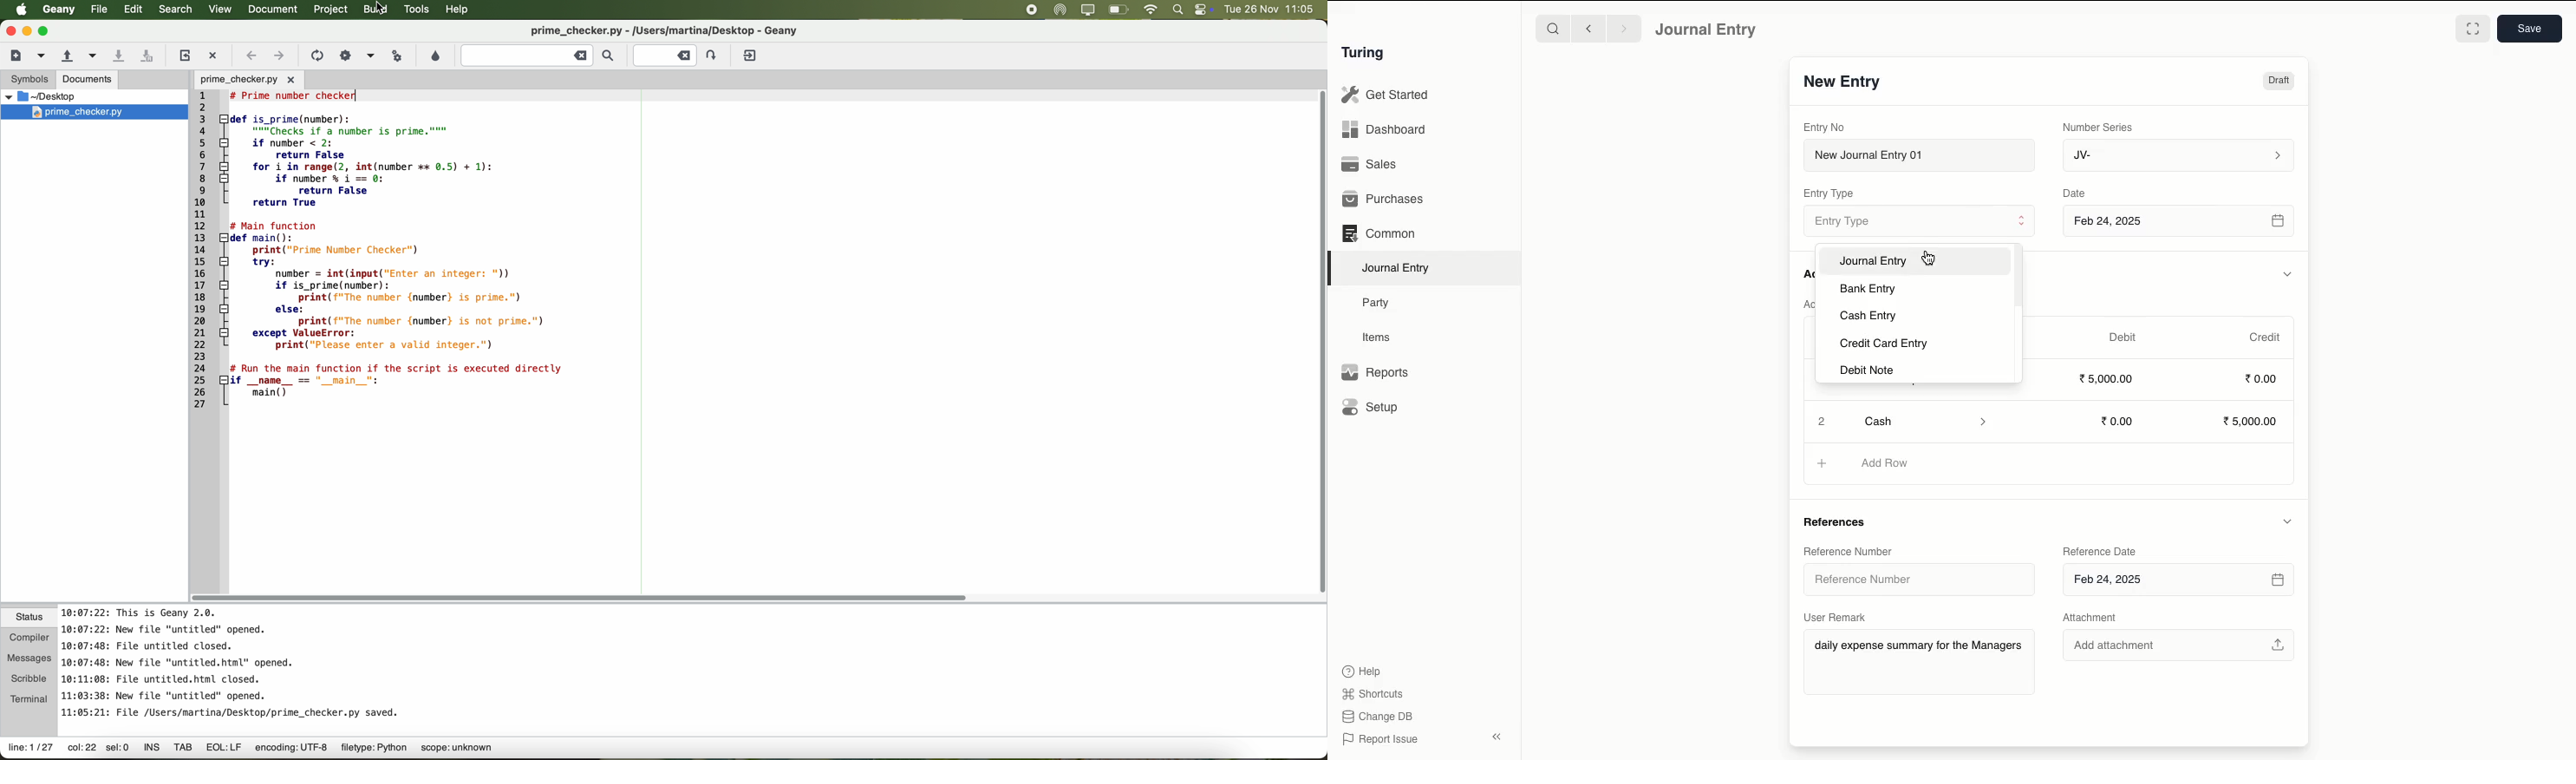  What do you see at coordinates (175, 10) in the screenshot?
I see `search` at bounding box center [175, 10].